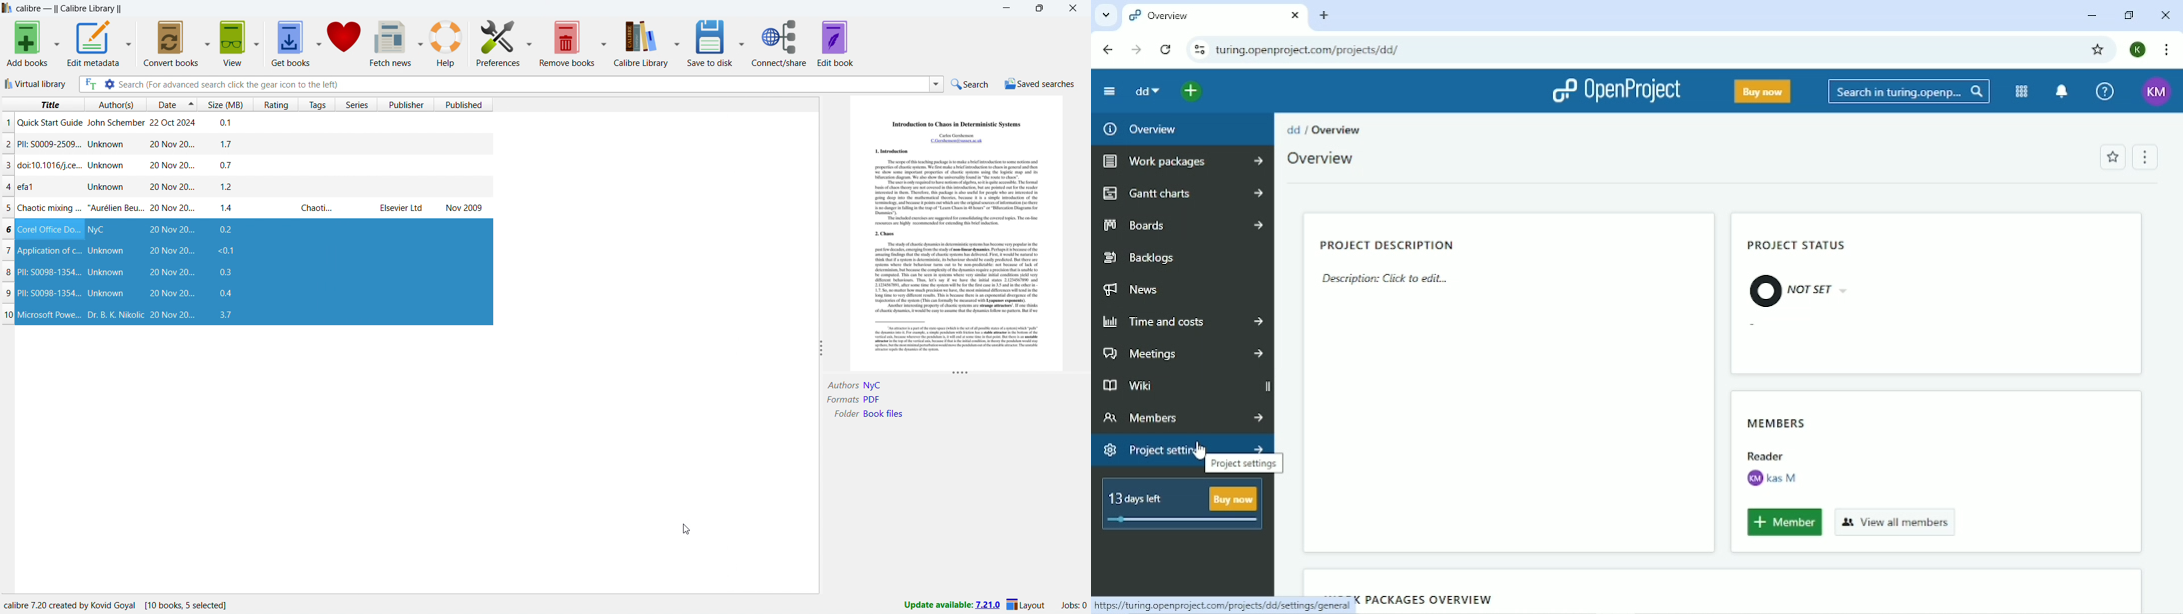  Describe the element at coordinates (352, 105) in the screenshot. I see `sort by series` at that location.